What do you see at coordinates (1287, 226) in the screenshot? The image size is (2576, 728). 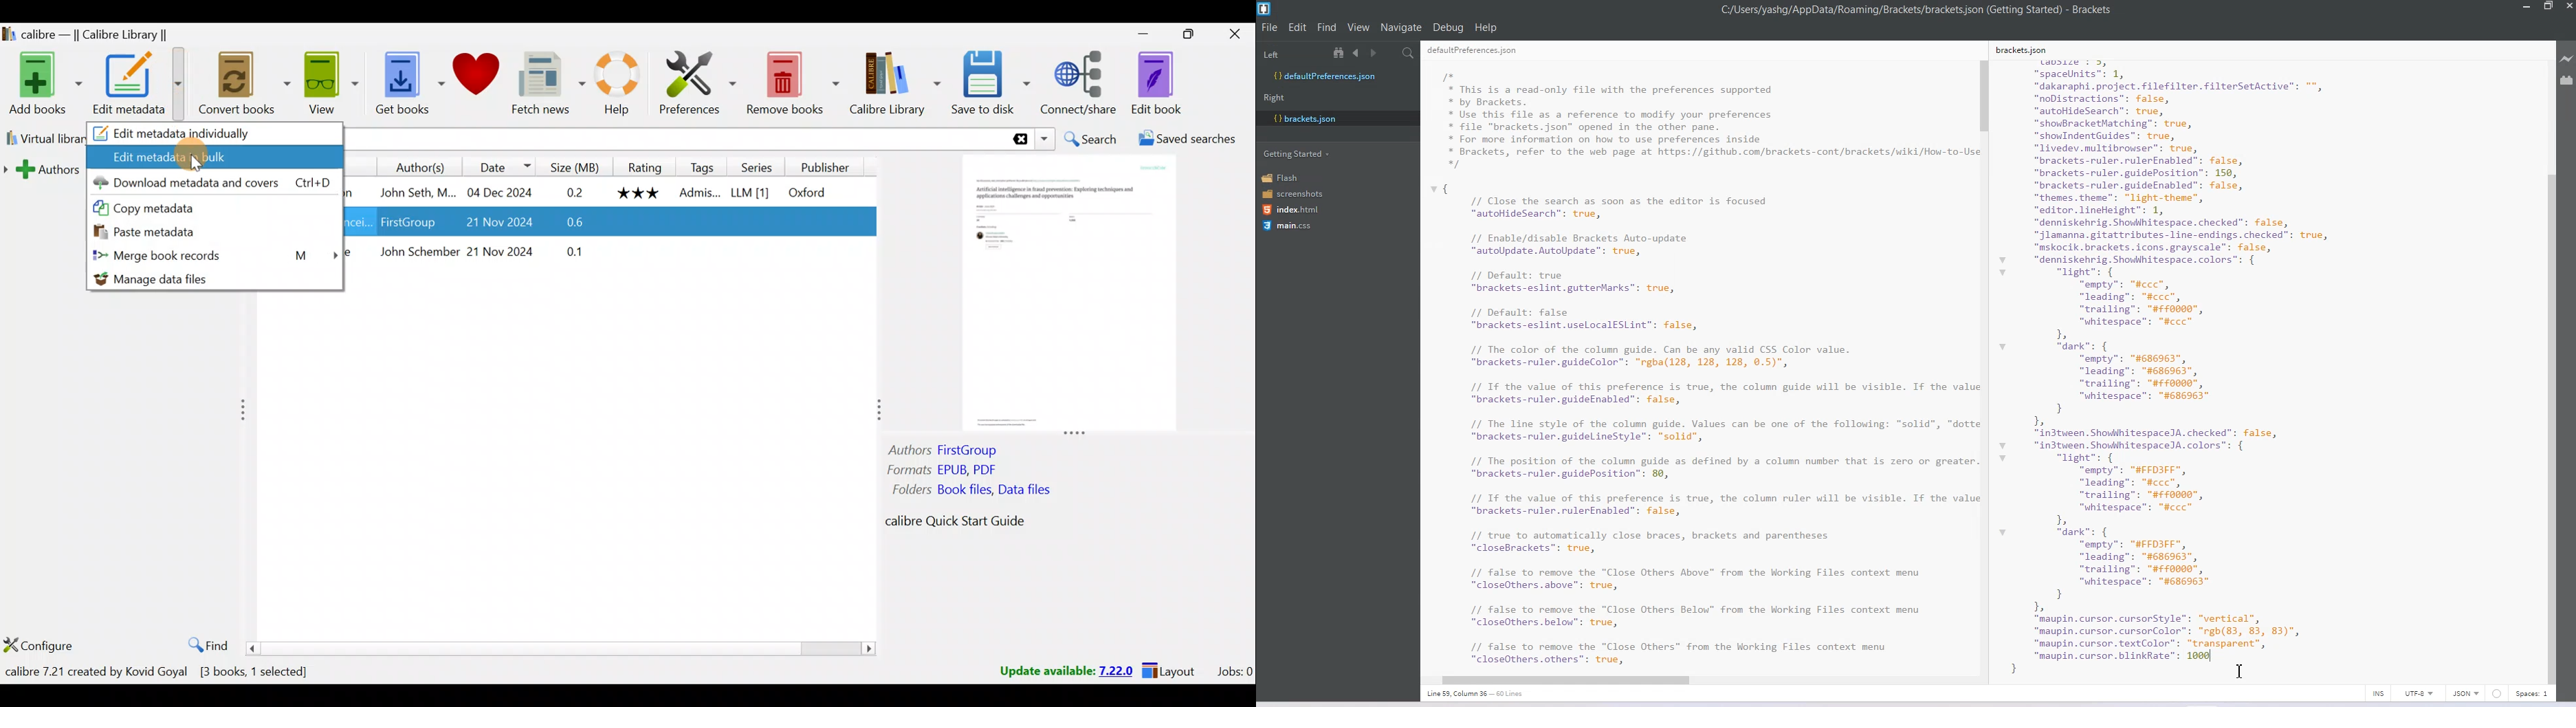 I see `main.css` at bounding box center [1287, 226].